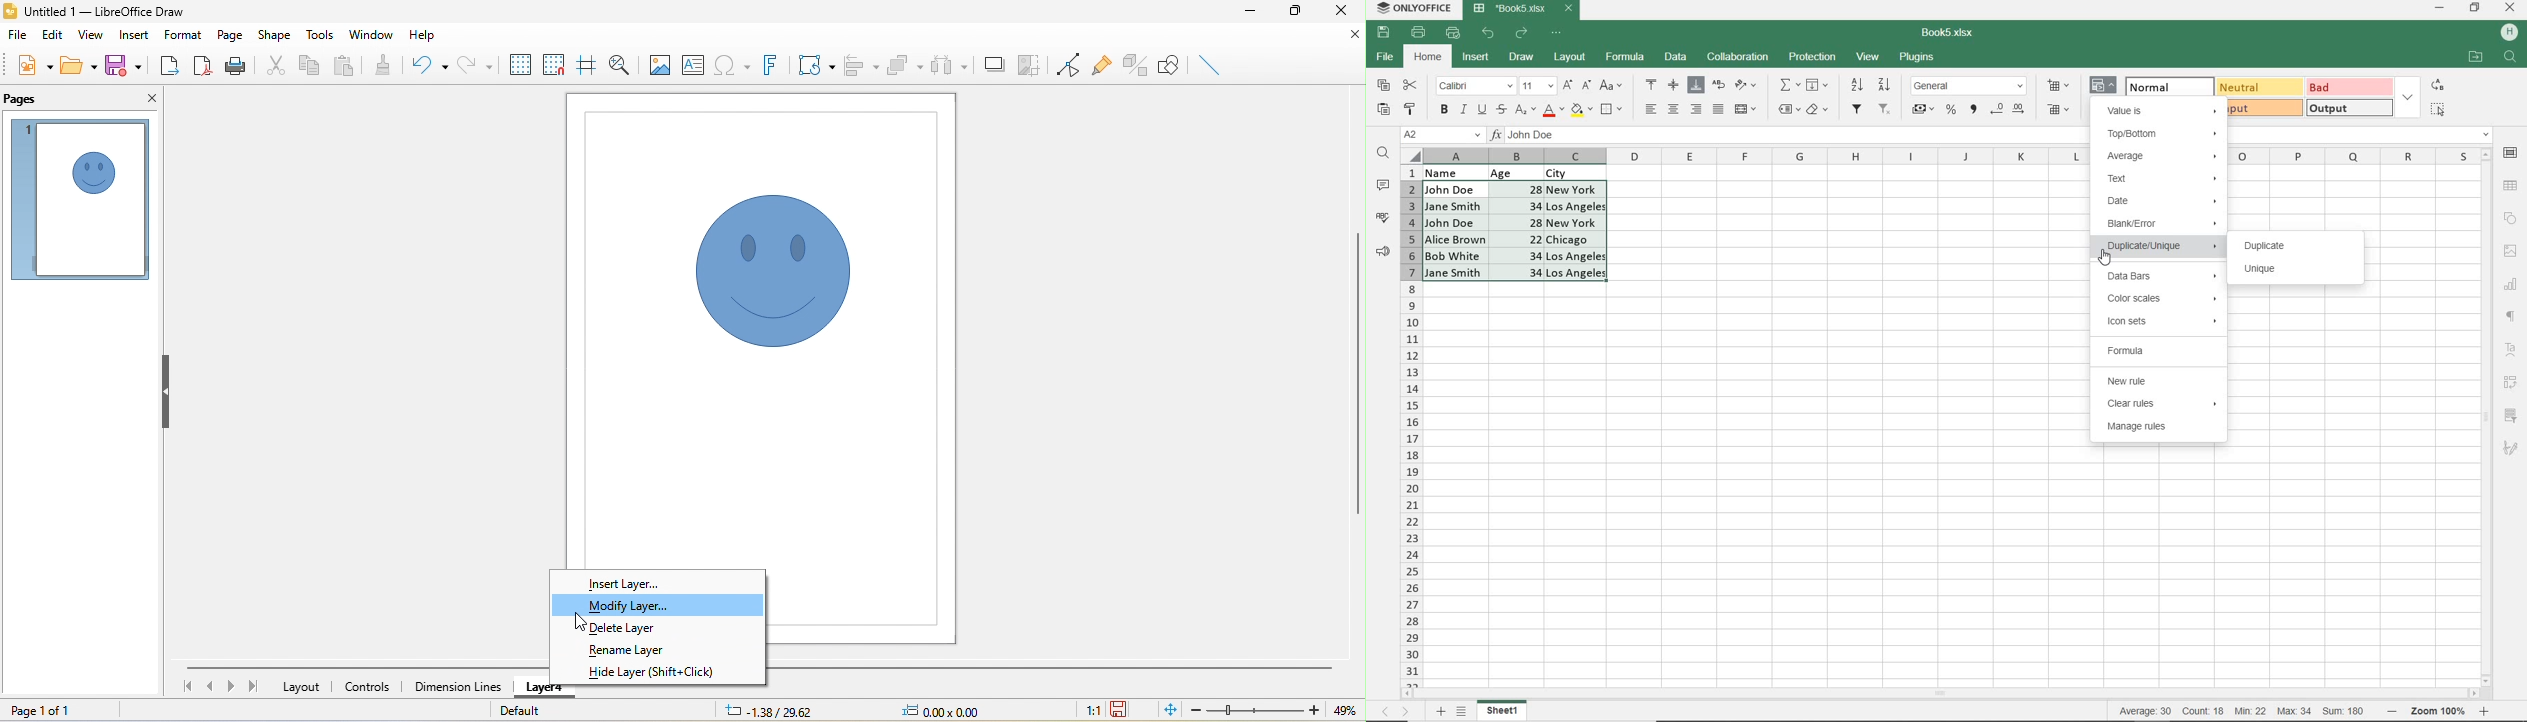 This screenshot has width=2548, height=728. What do you see at coordinates (2203, 711) in the screenshot?
I see `count` at bounding box center [2203, 711].